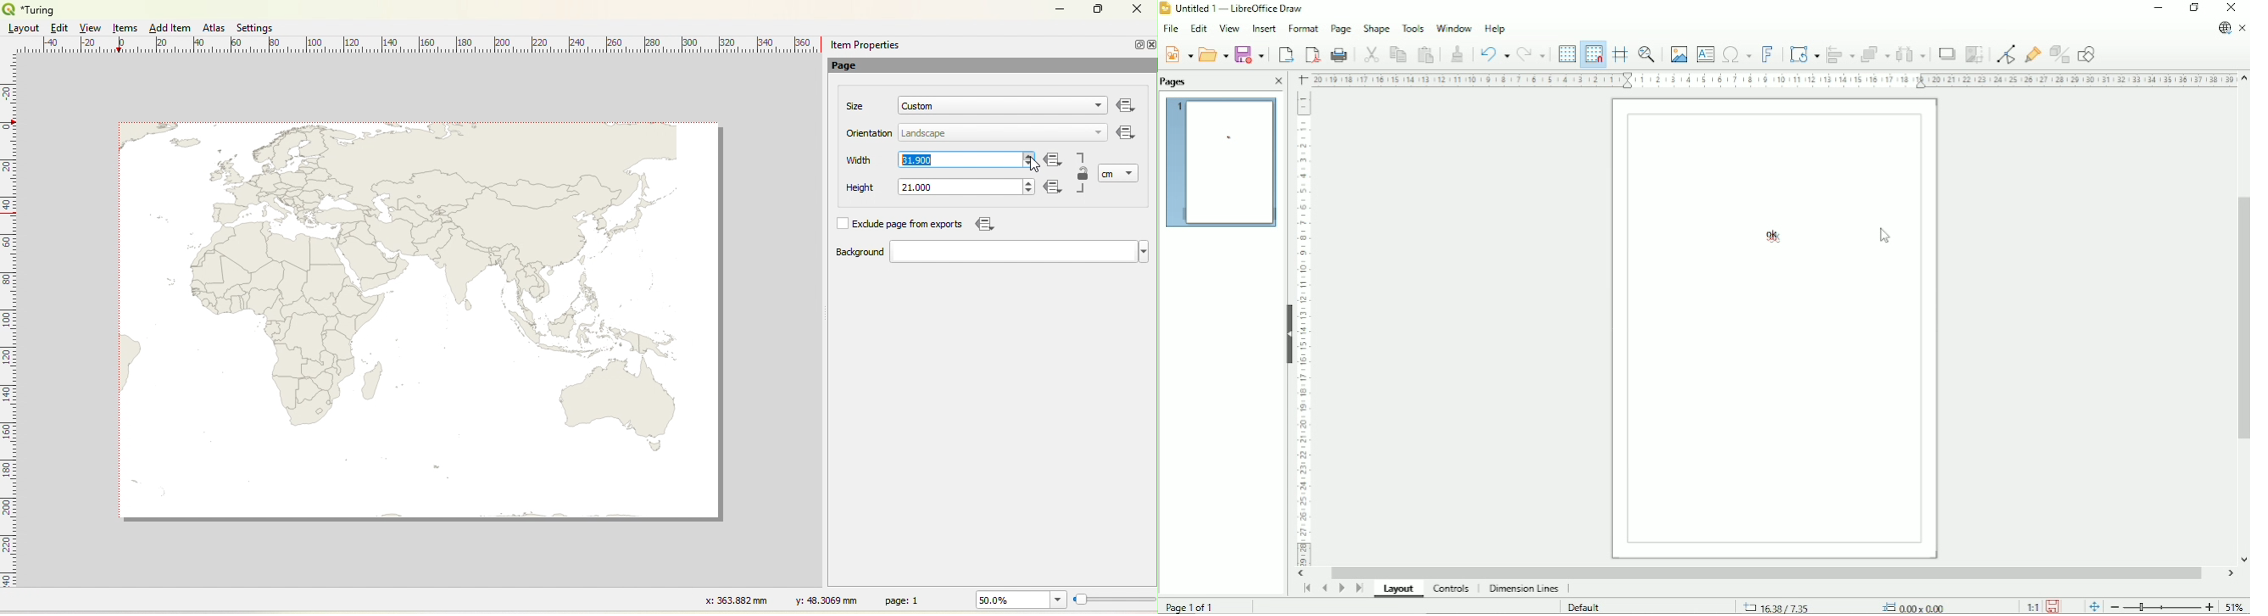  I want to click on Page, so click(853, 67).